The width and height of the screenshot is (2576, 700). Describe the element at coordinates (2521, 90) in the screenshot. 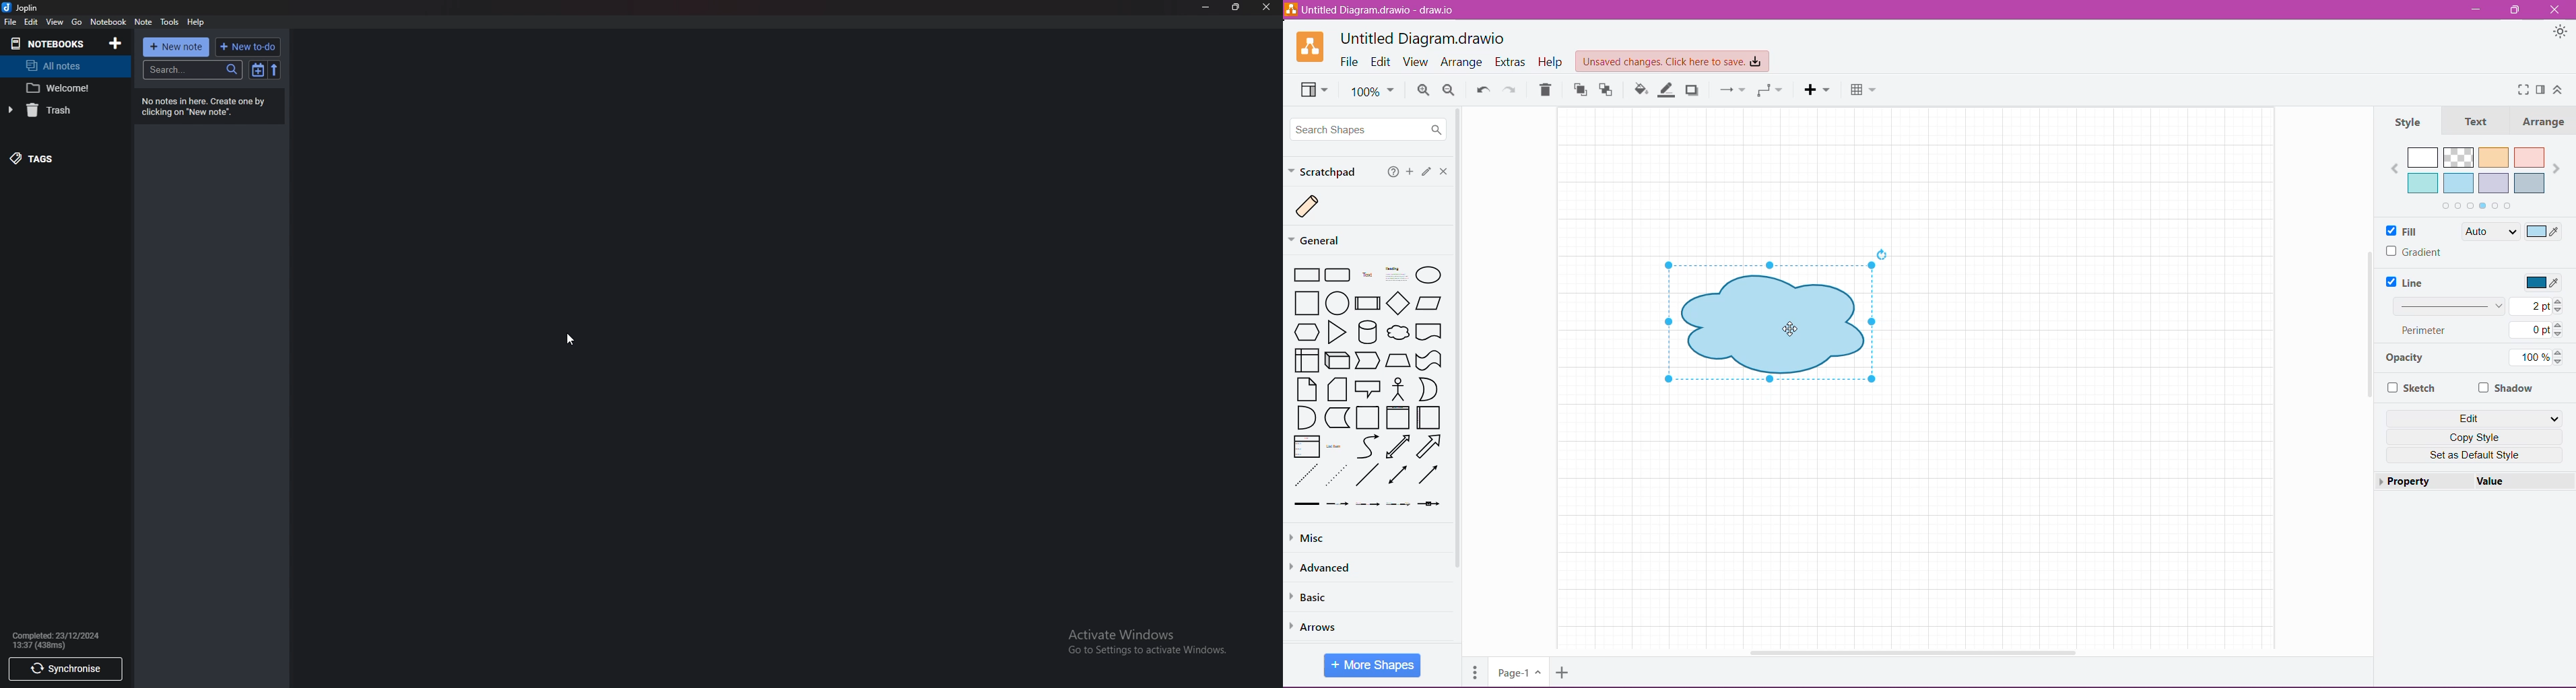

I see `Fullscreen` at that location.